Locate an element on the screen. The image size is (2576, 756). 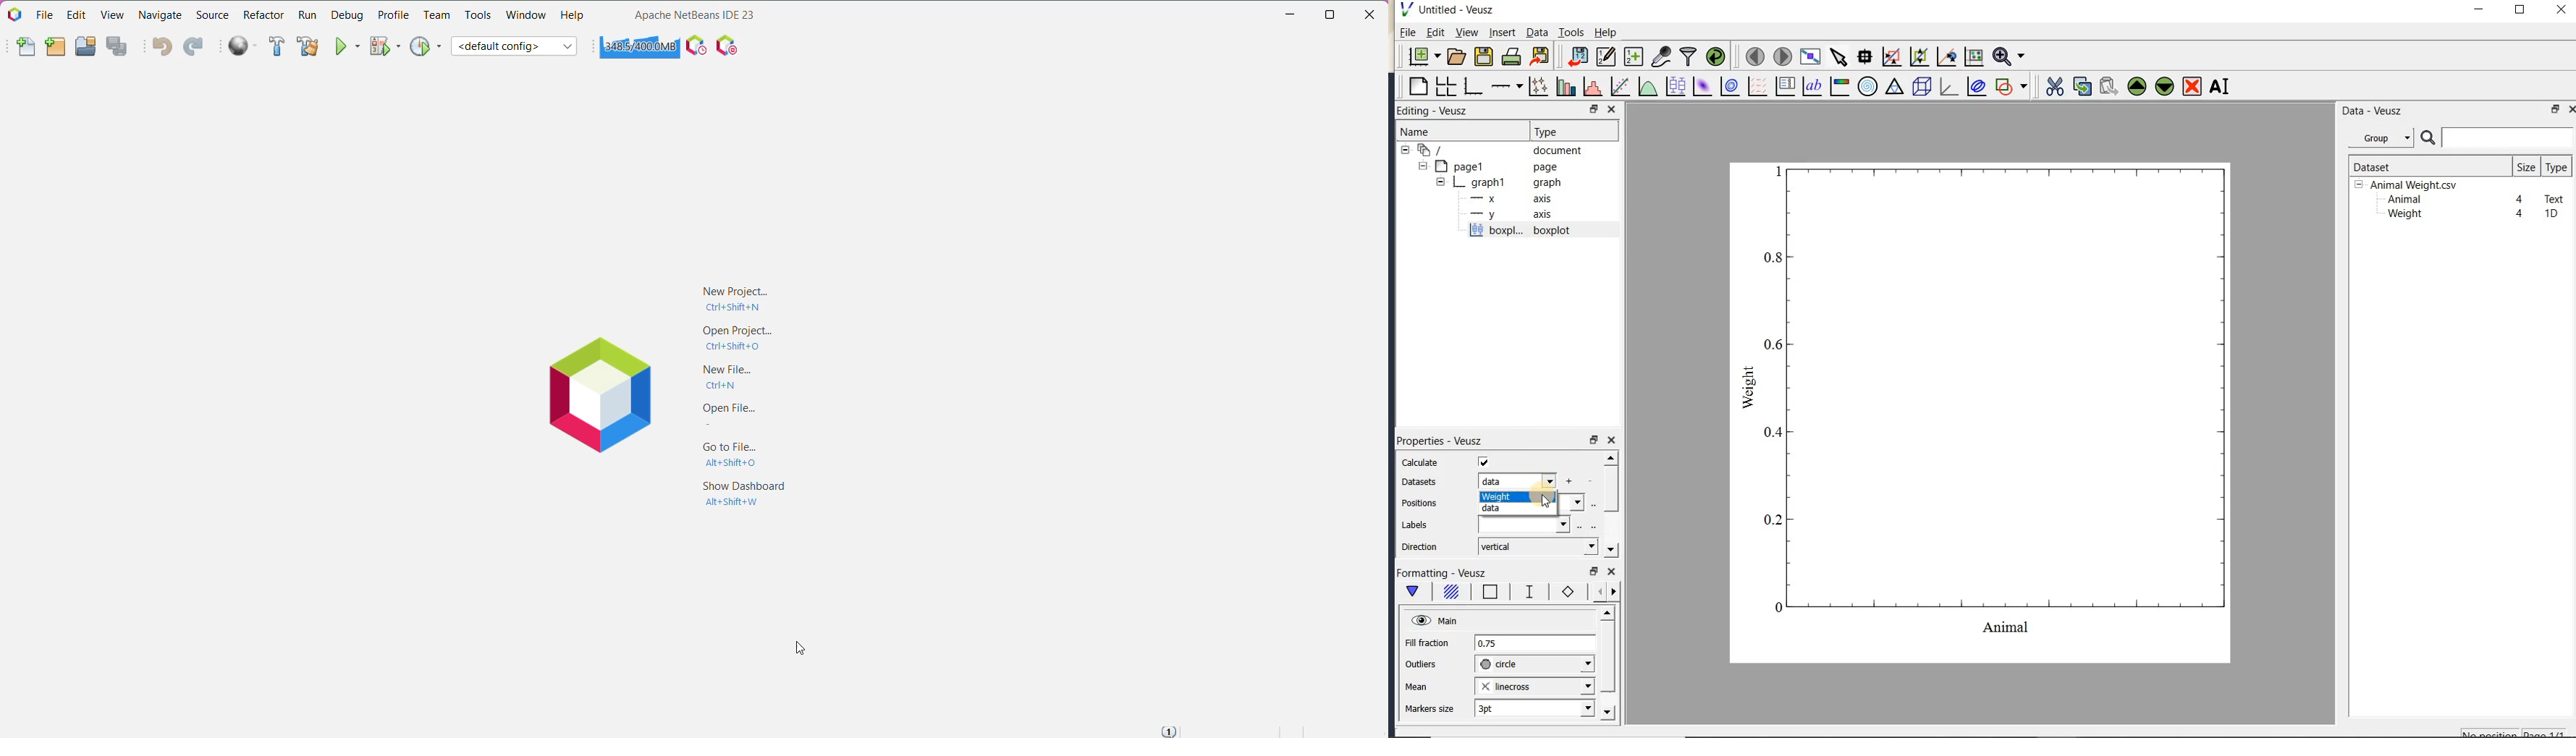
mean is located at coordinates (1417, 685).